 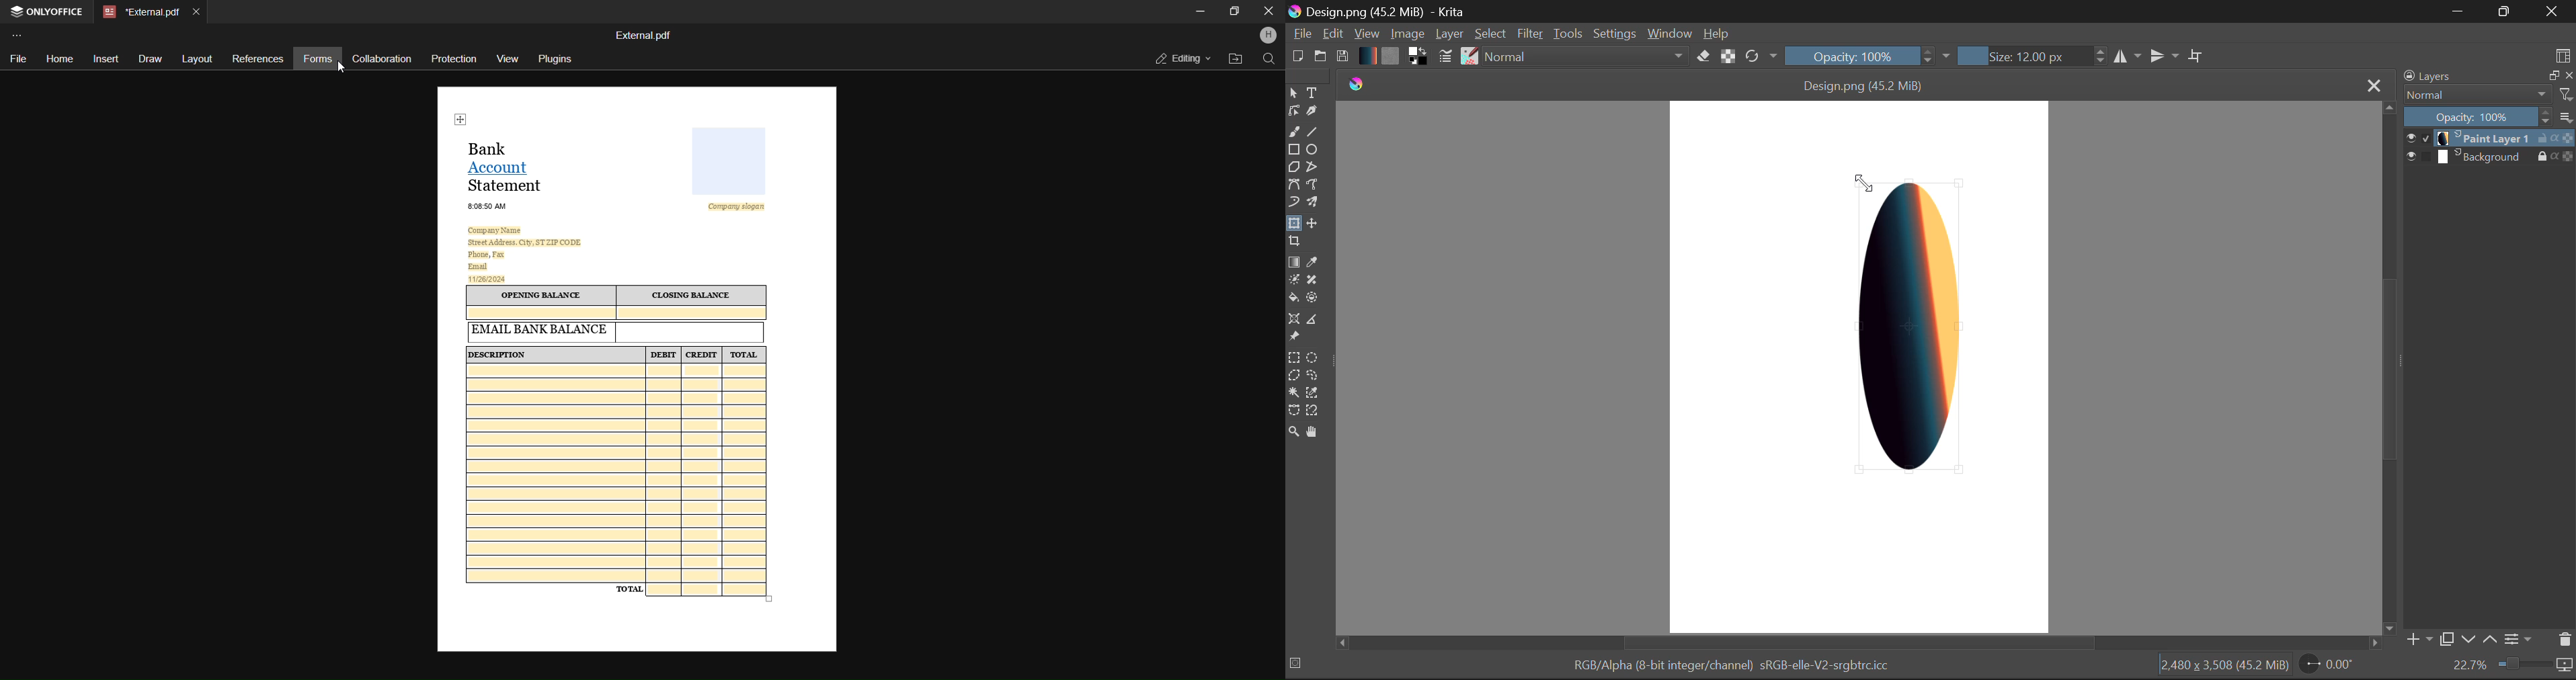 What do you see at coordinates (1468, 56) in the screenshot?
I see `Brush Presets` at bounding box center [1468, 56].